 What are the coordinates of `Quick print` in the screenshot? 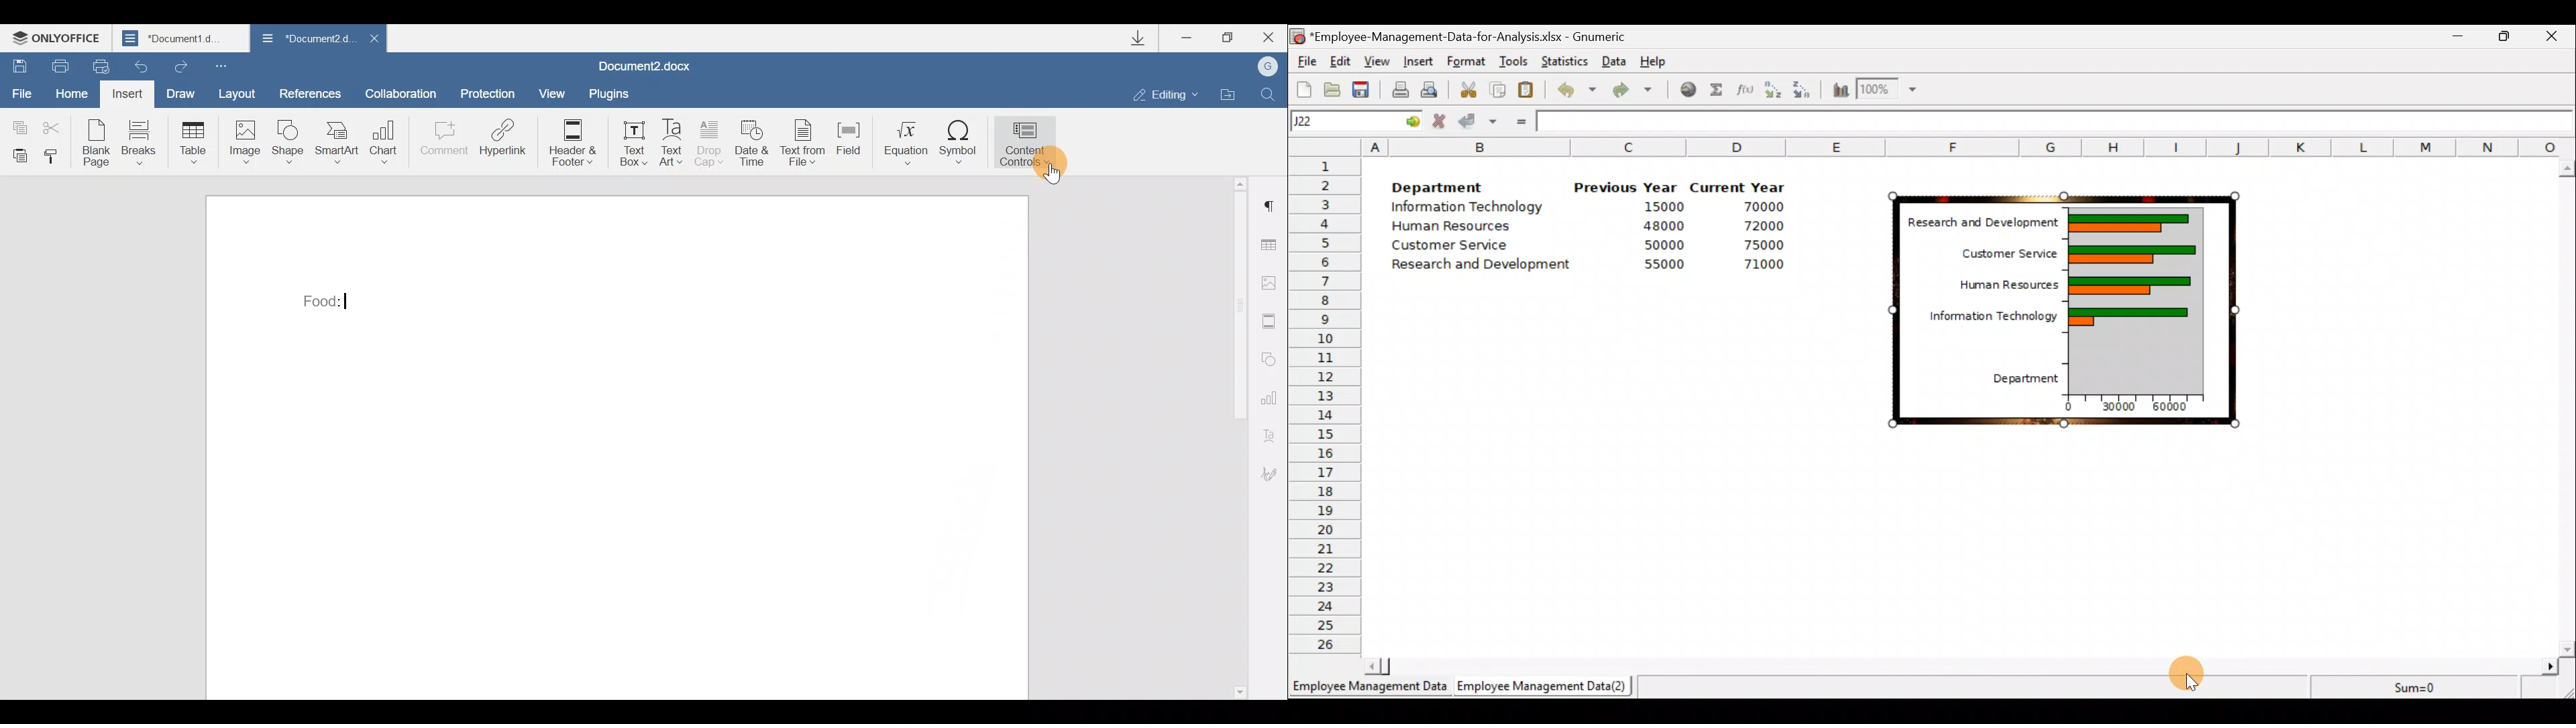 It's located at (99, 67).